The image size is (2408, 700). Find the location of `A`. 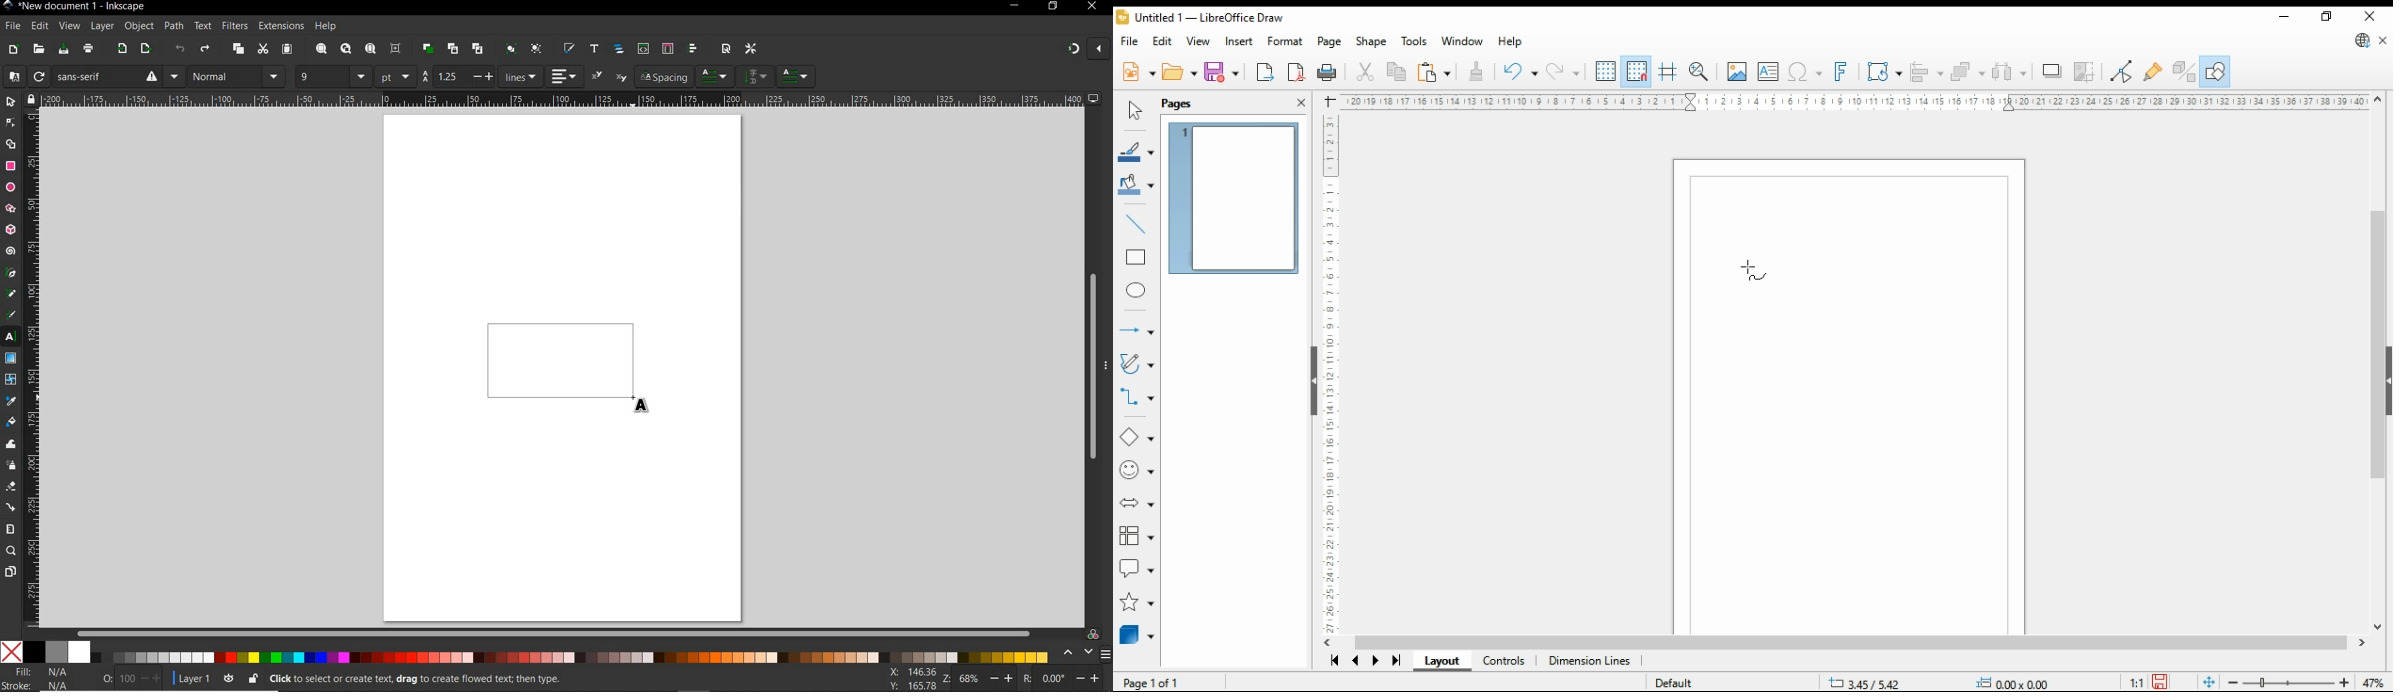

A is located at coordinates (11, 76).